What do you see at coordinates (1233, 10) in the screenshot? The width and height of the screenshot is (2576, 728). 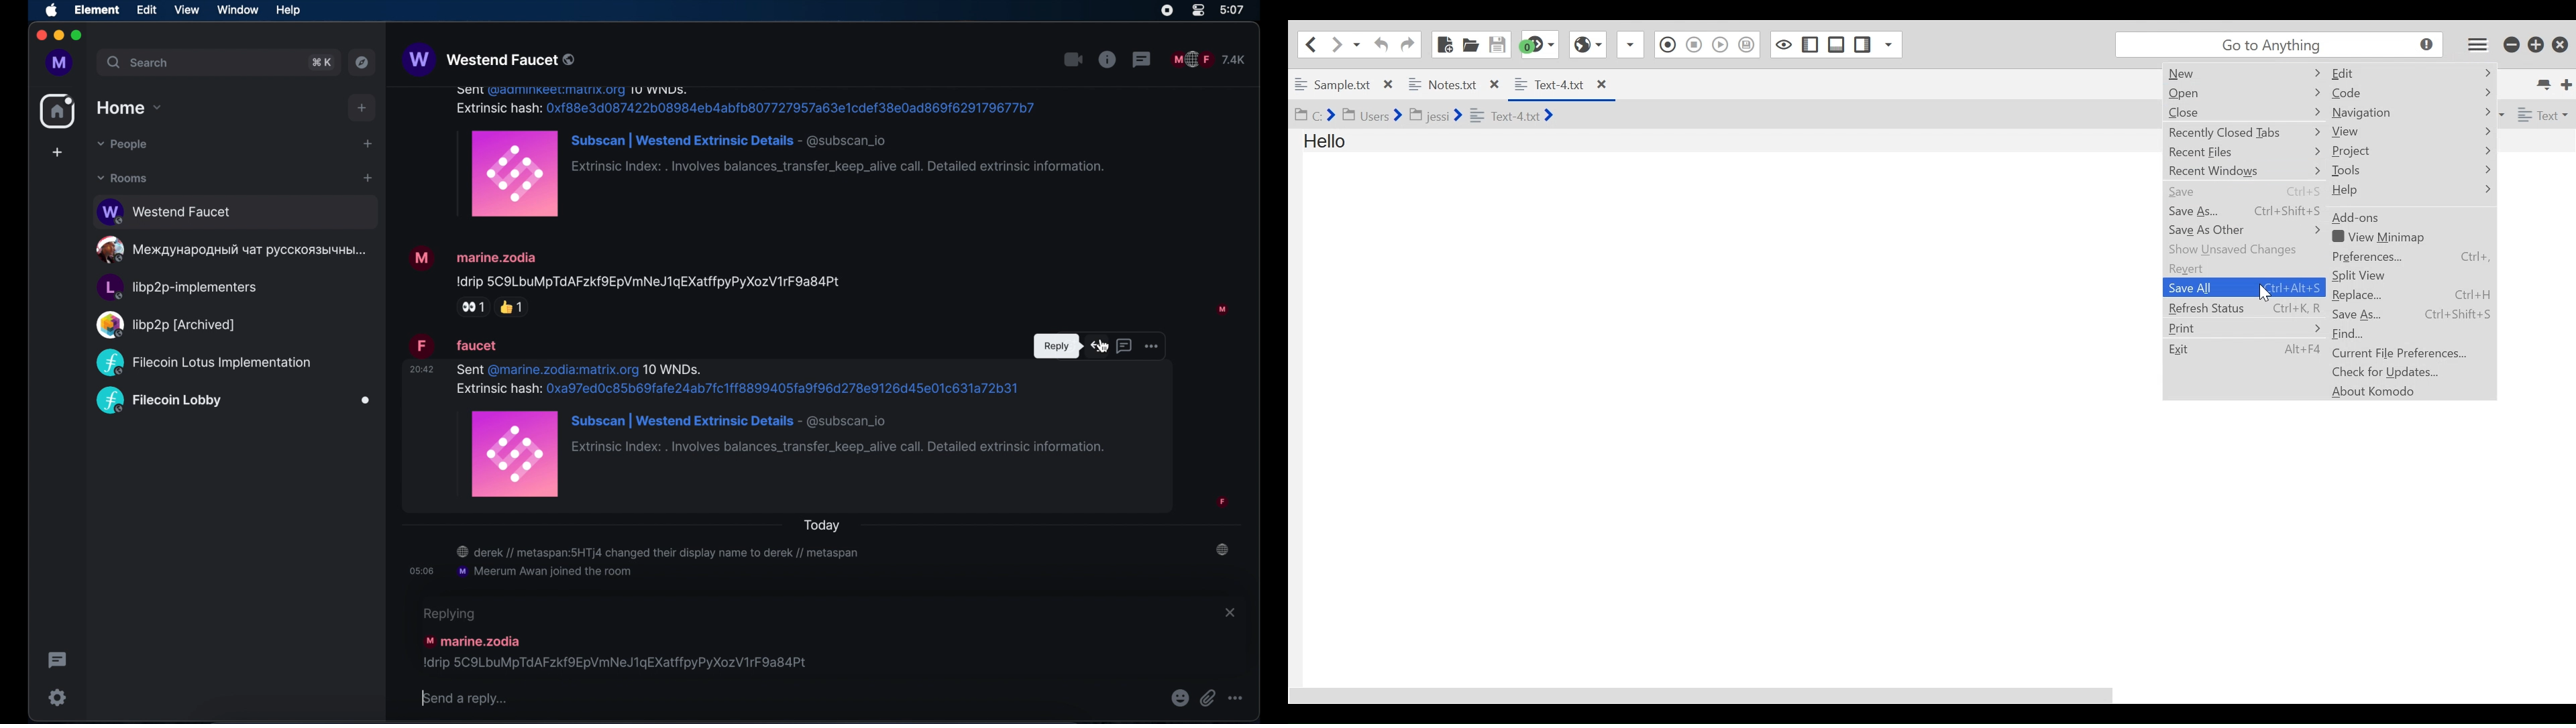 I see `time` at bounding box center [1233, 10].